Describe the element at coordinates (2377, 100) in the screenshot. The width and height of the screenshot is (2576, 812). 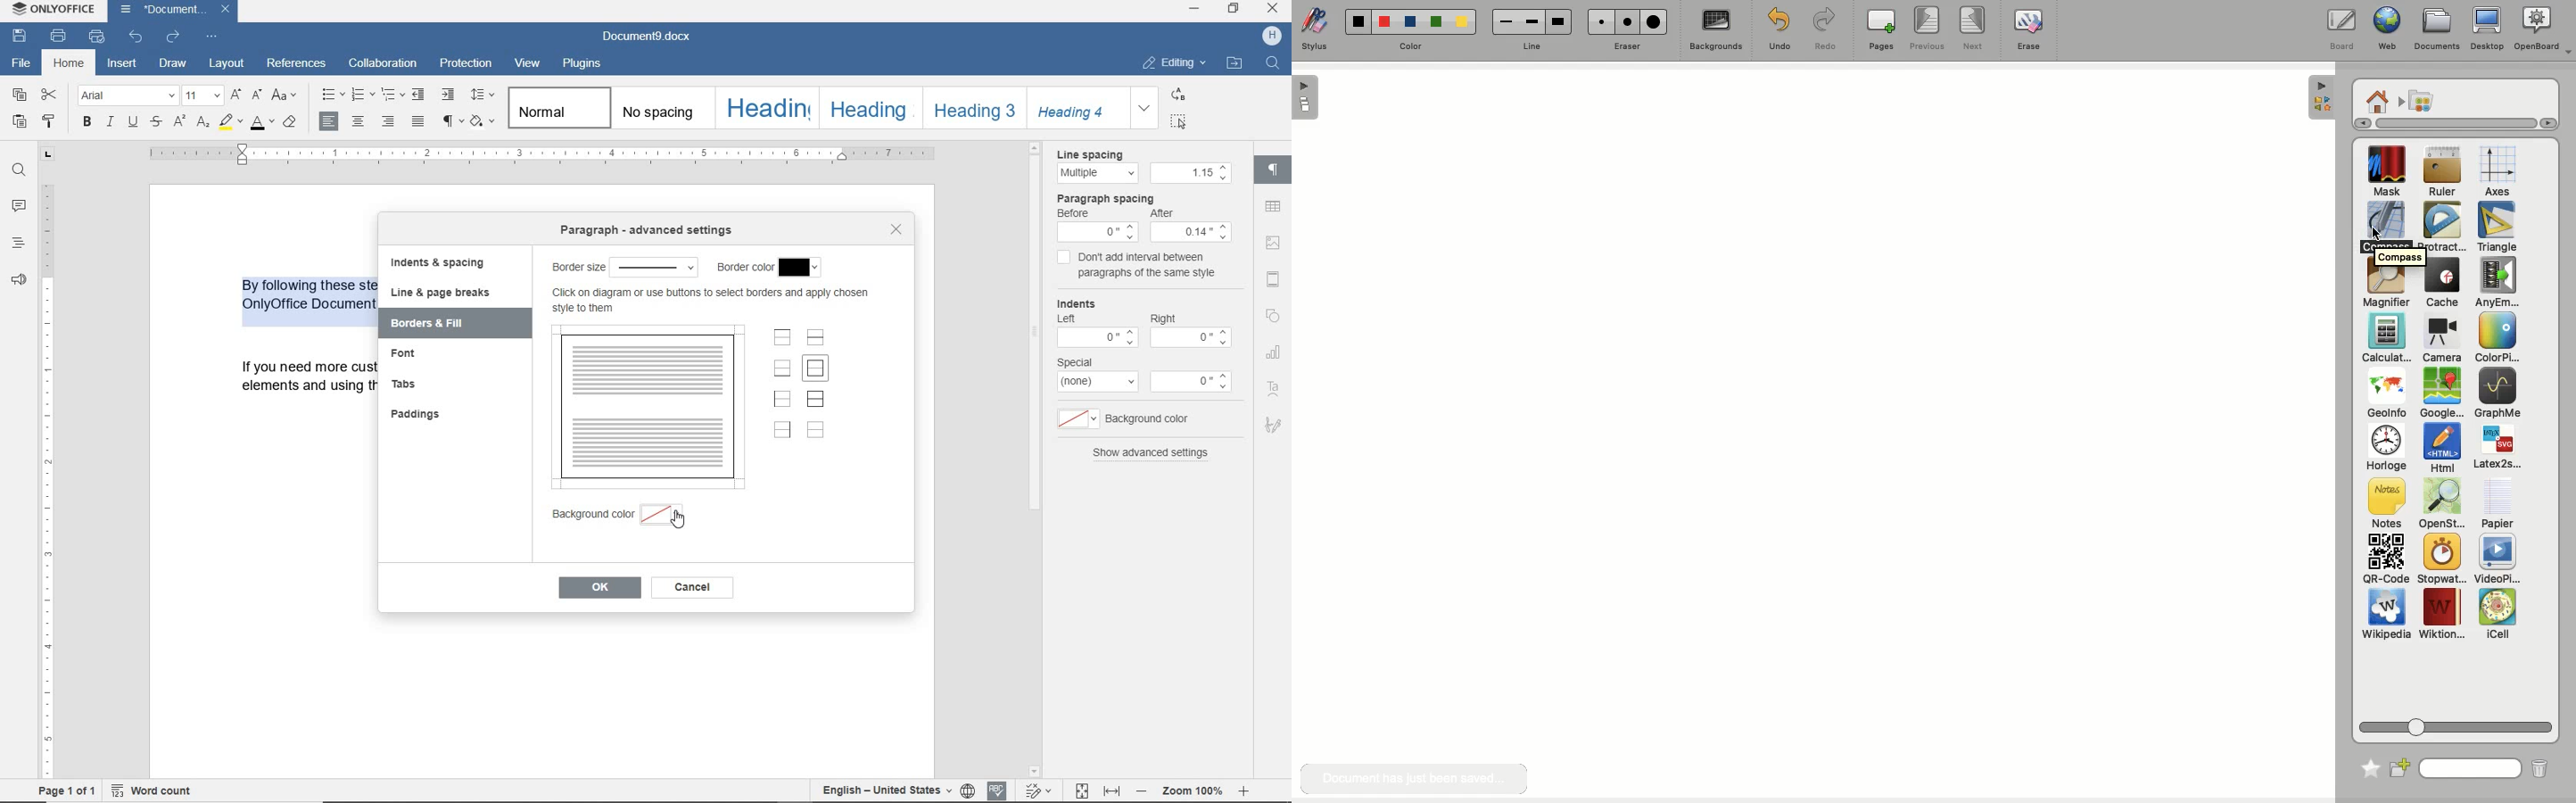
I see `Home` at that location.